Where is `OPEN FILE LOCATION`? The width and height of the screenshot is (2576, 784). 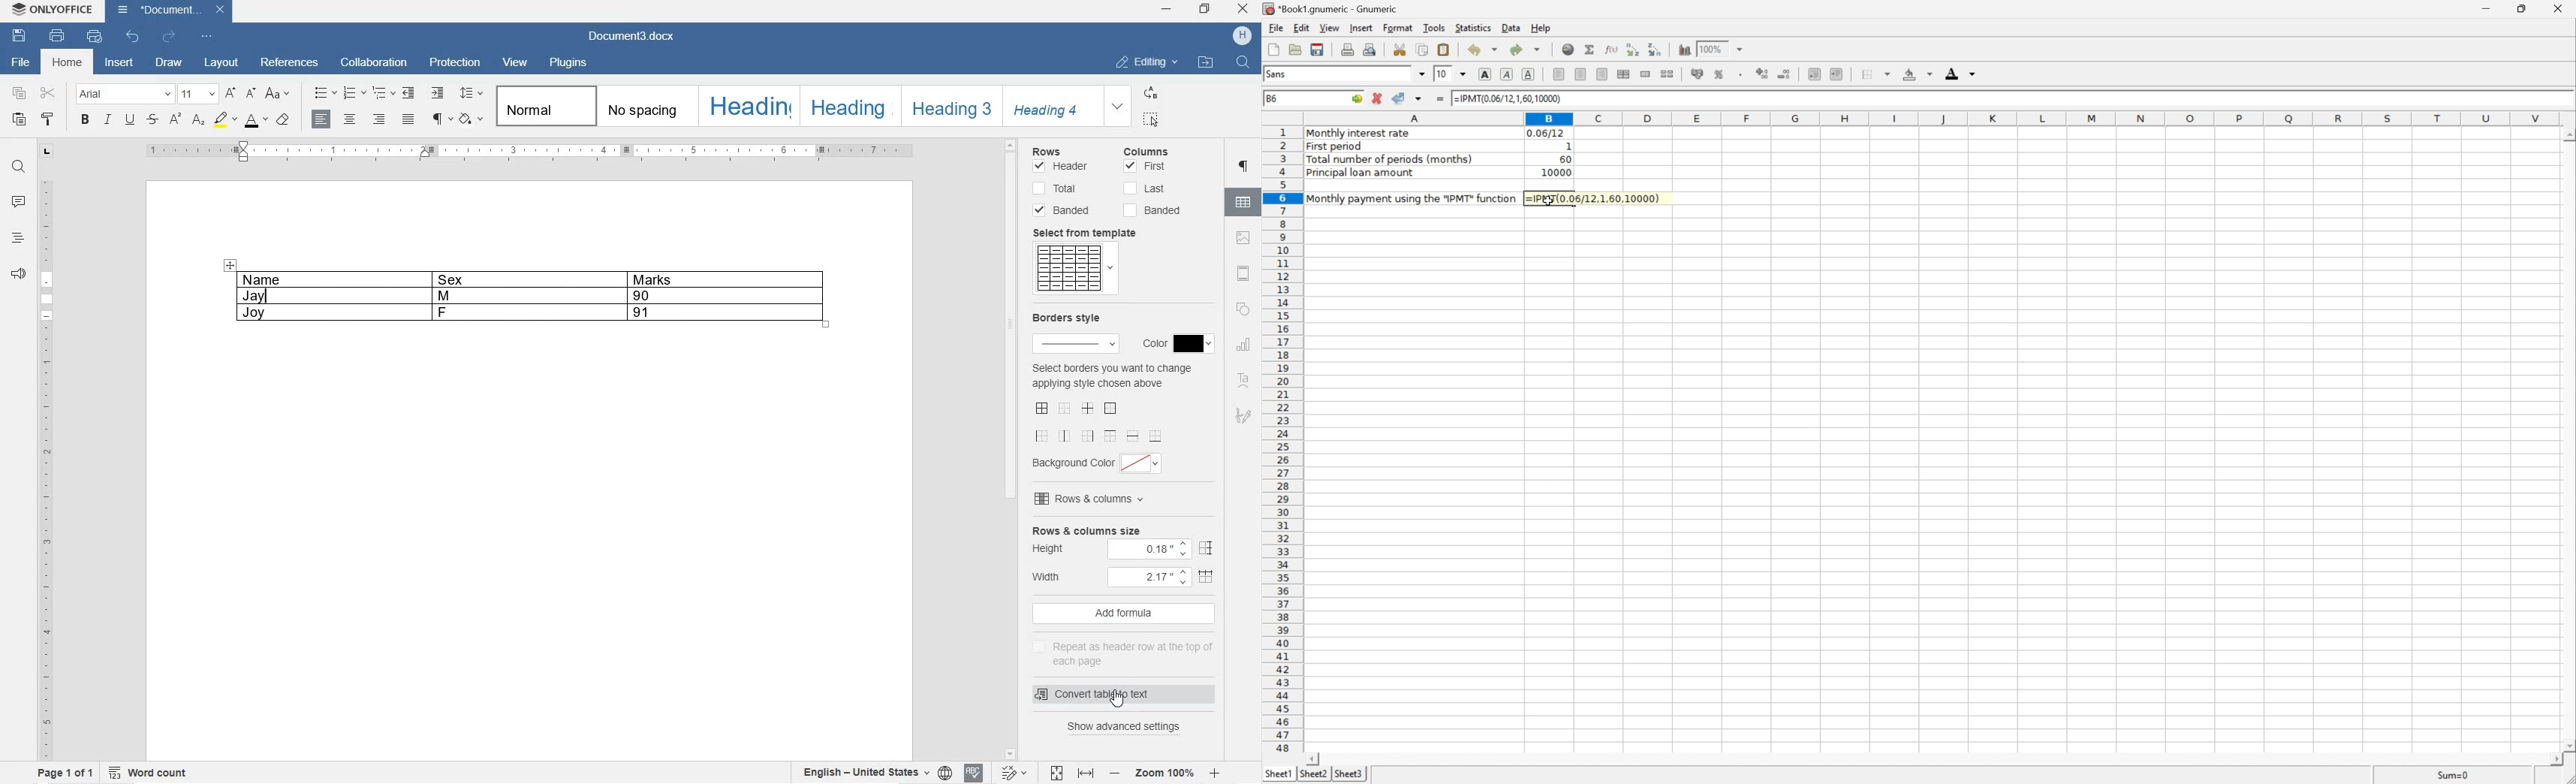 OPEN FILE LOCATION is located at coordinates (1204, 63).